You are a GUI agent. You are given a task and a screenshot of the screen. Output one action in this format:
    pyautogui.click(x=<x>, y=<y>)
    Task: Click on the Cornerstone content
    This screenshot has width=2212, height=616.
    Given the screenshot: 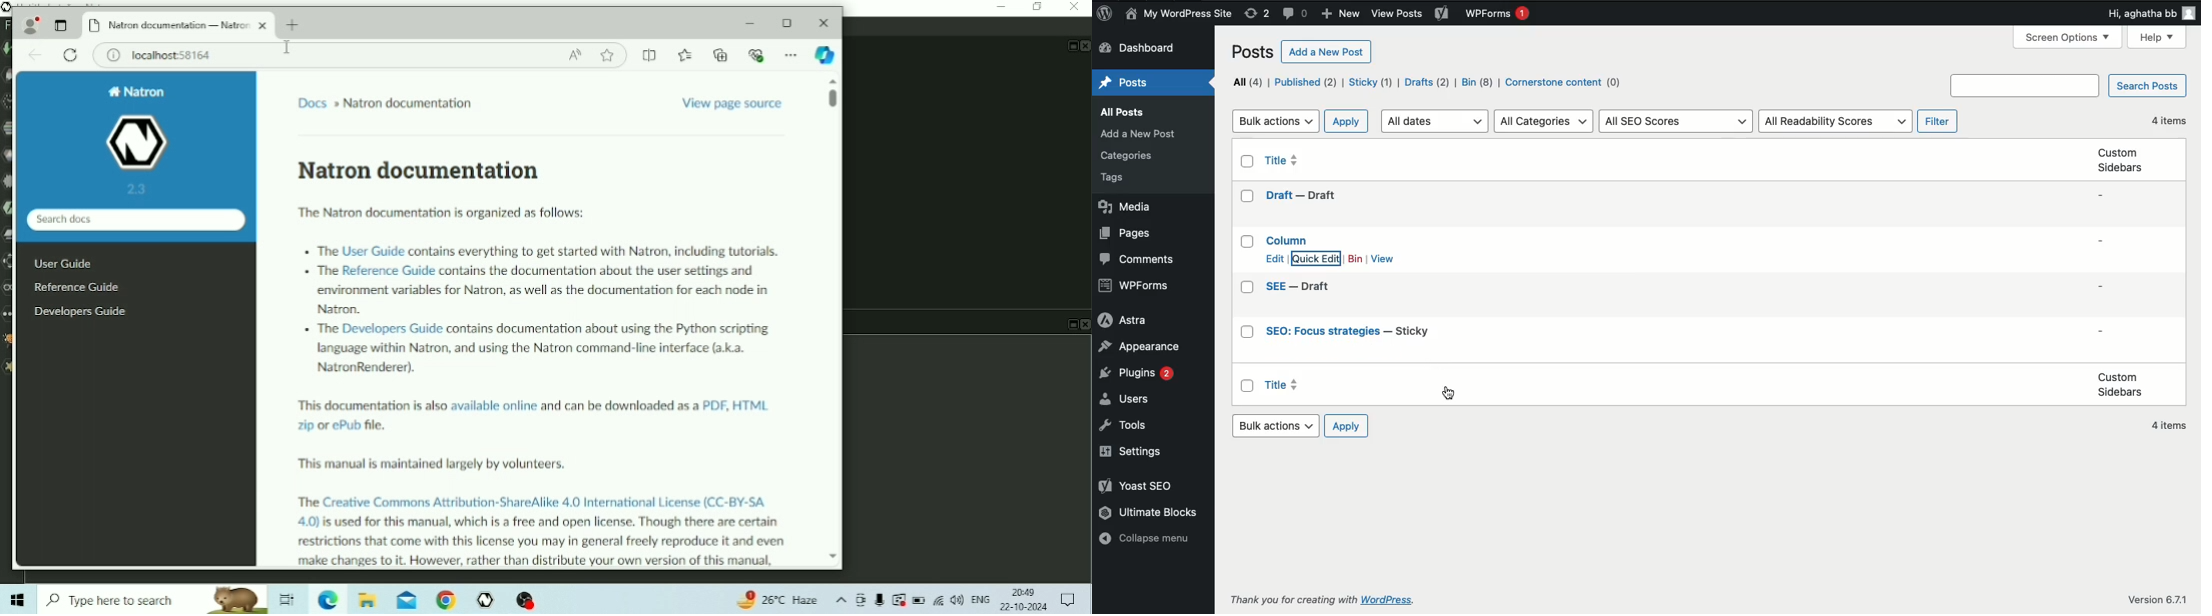 What is the action you would take?
    pyautogui.click(x=1566, y=84)
    